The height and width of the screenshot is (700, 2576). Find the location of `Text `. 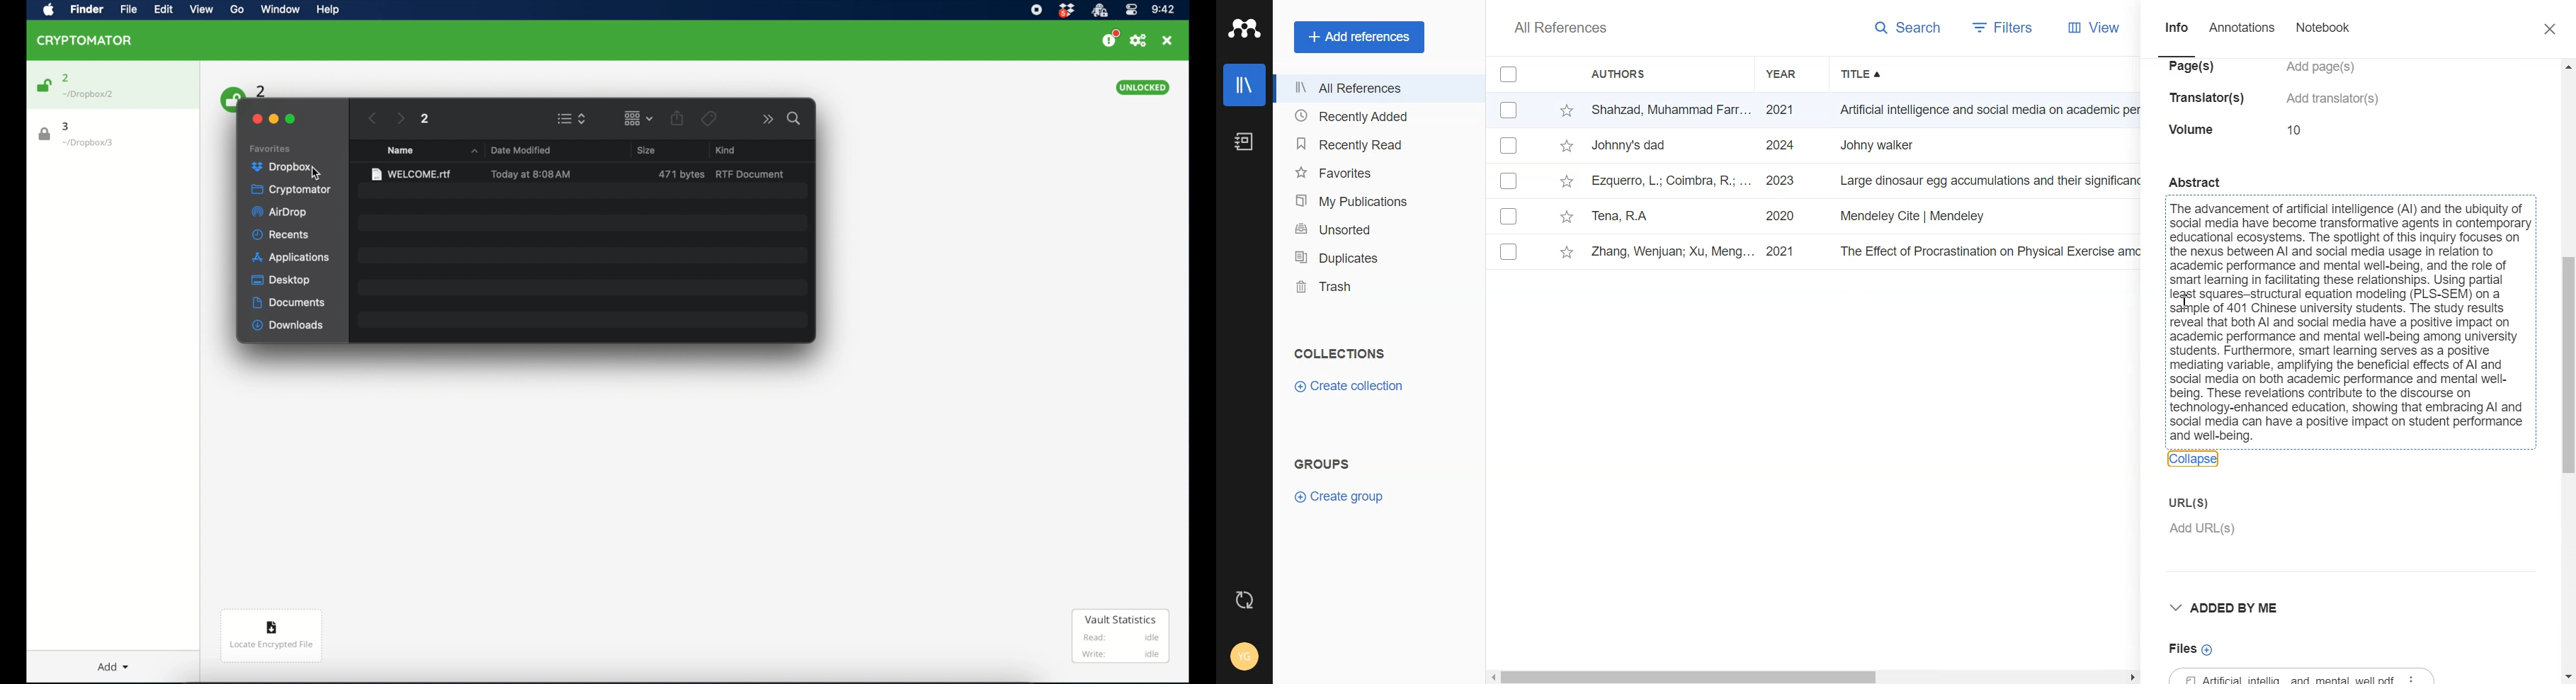

Text  is located at coordinates (1339, 353).